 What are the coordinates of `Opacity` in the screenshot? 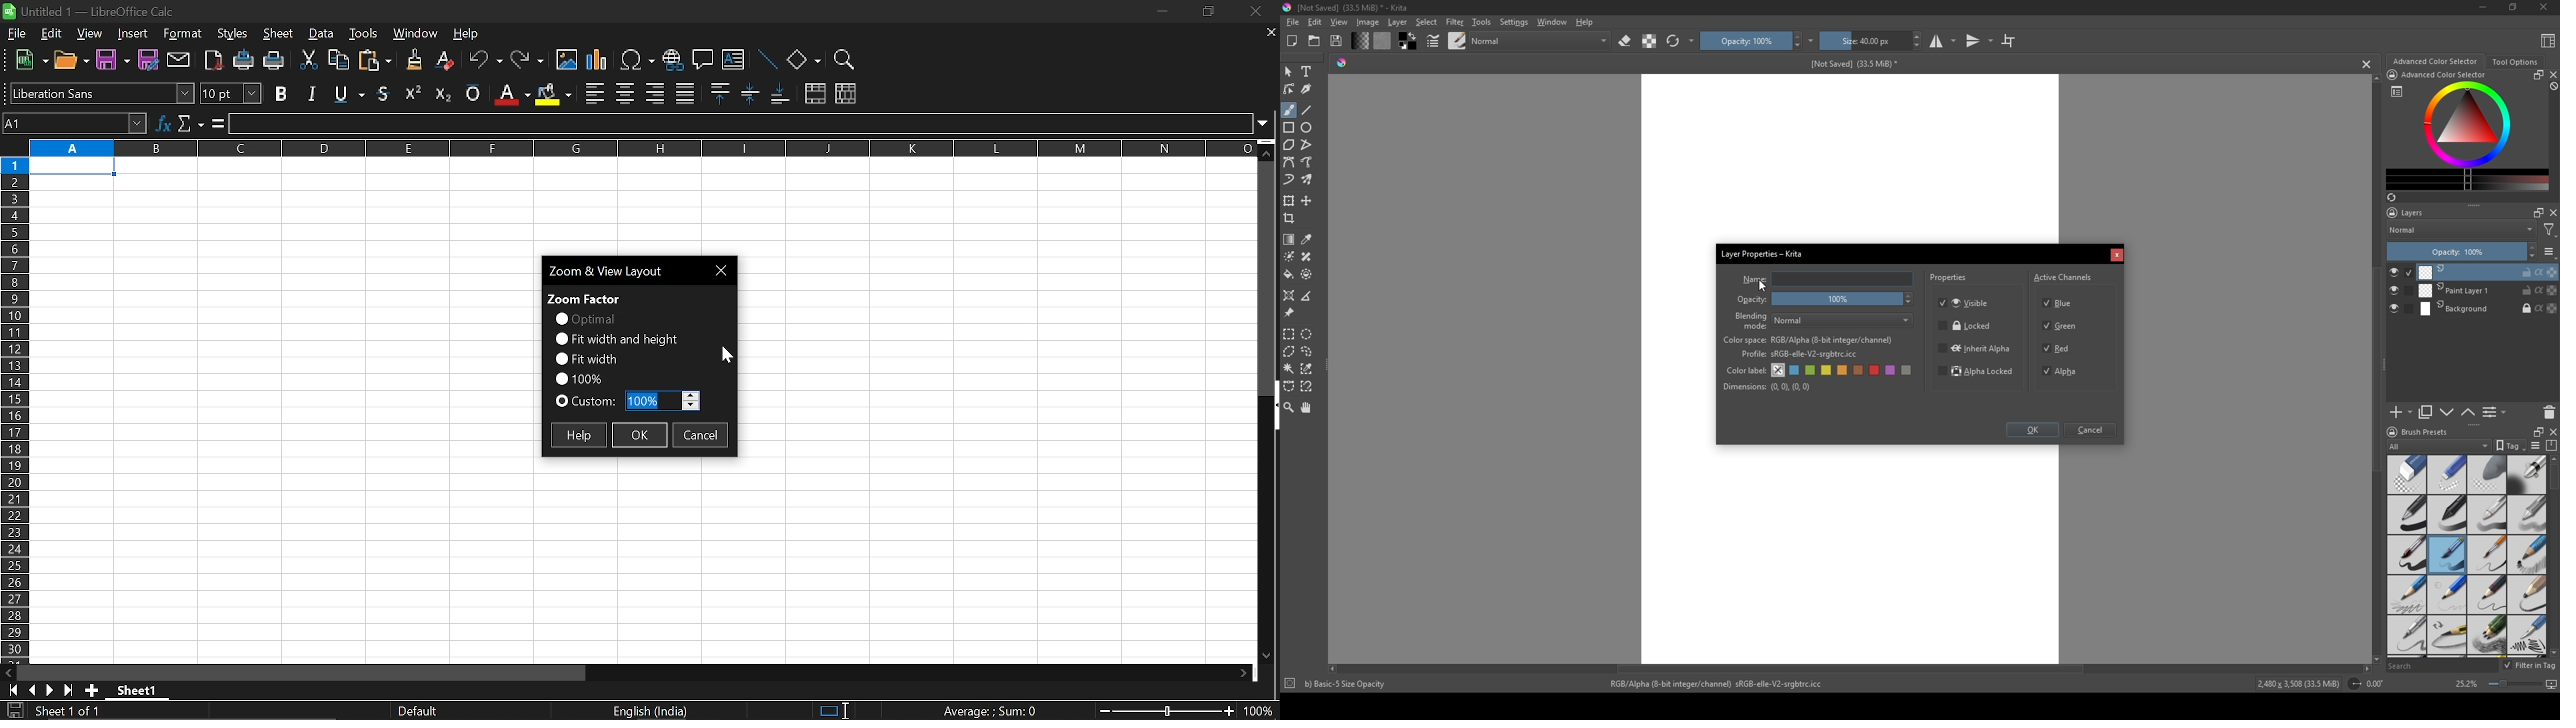 It's located at (1745, 41).